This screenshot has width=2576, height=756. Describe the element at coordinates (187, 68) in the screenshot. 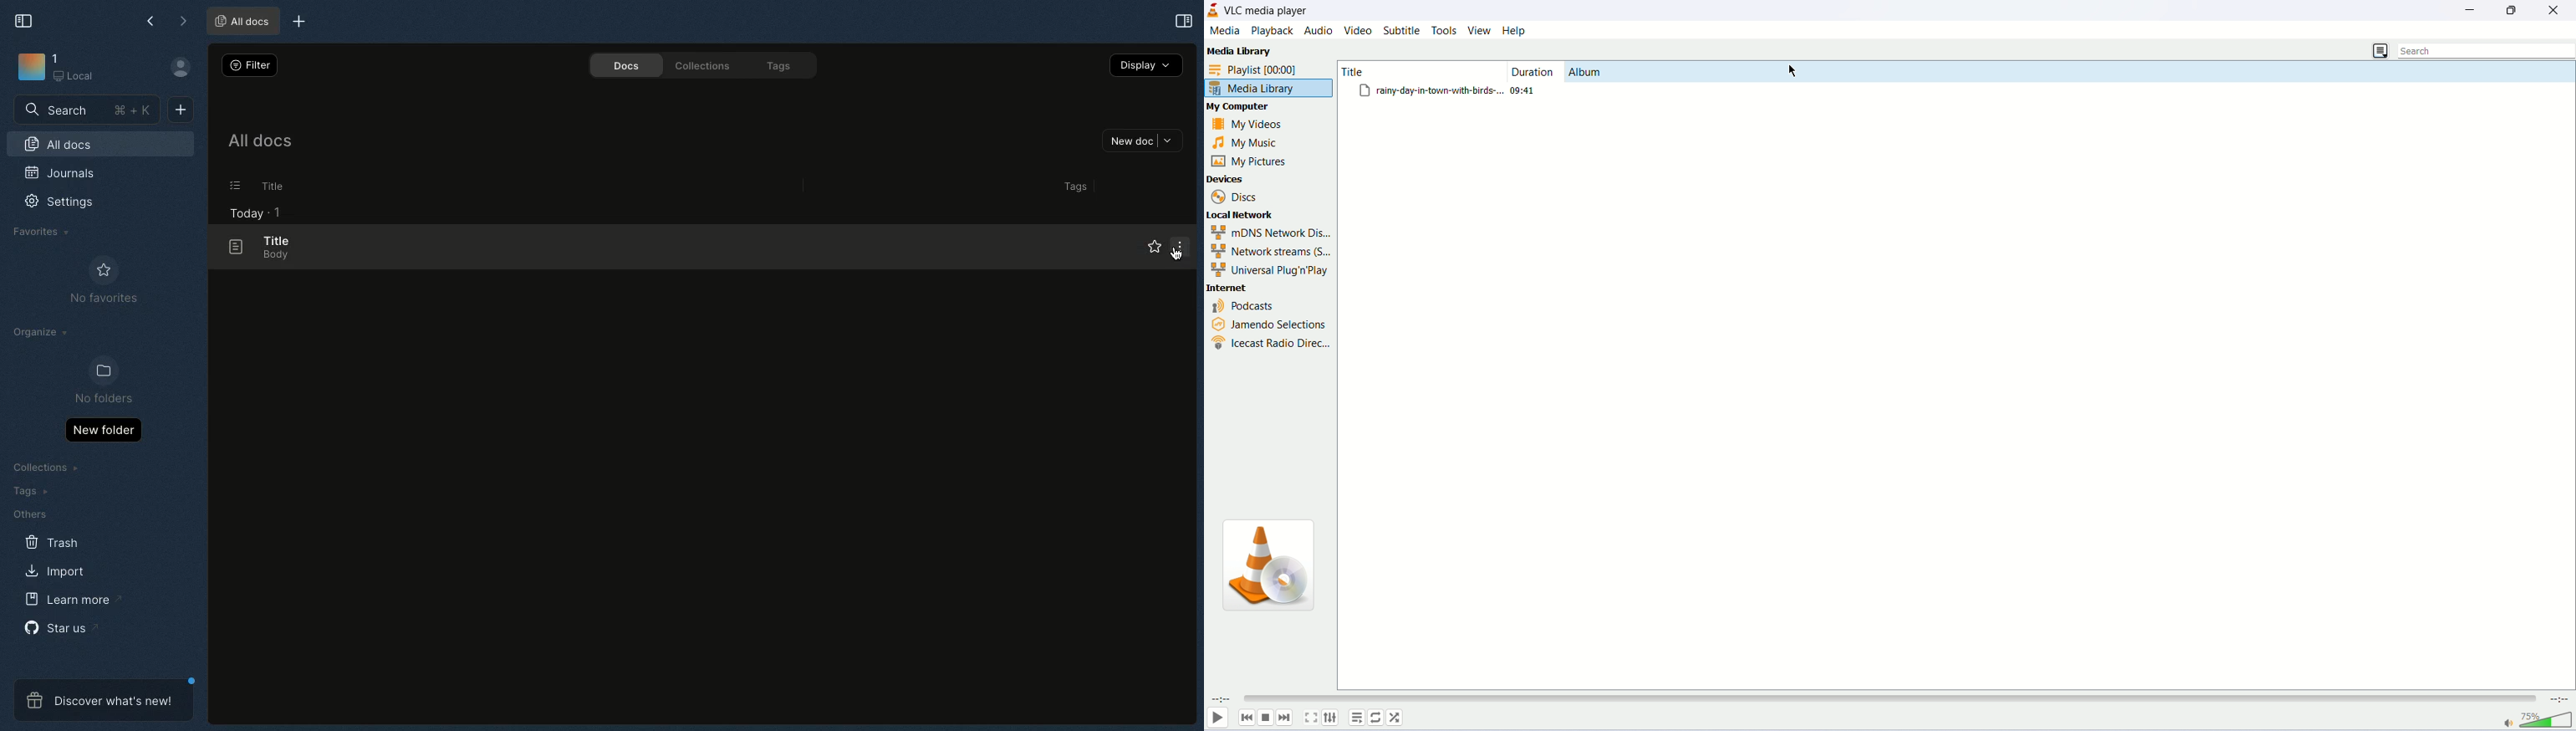

I see `User` at that location.